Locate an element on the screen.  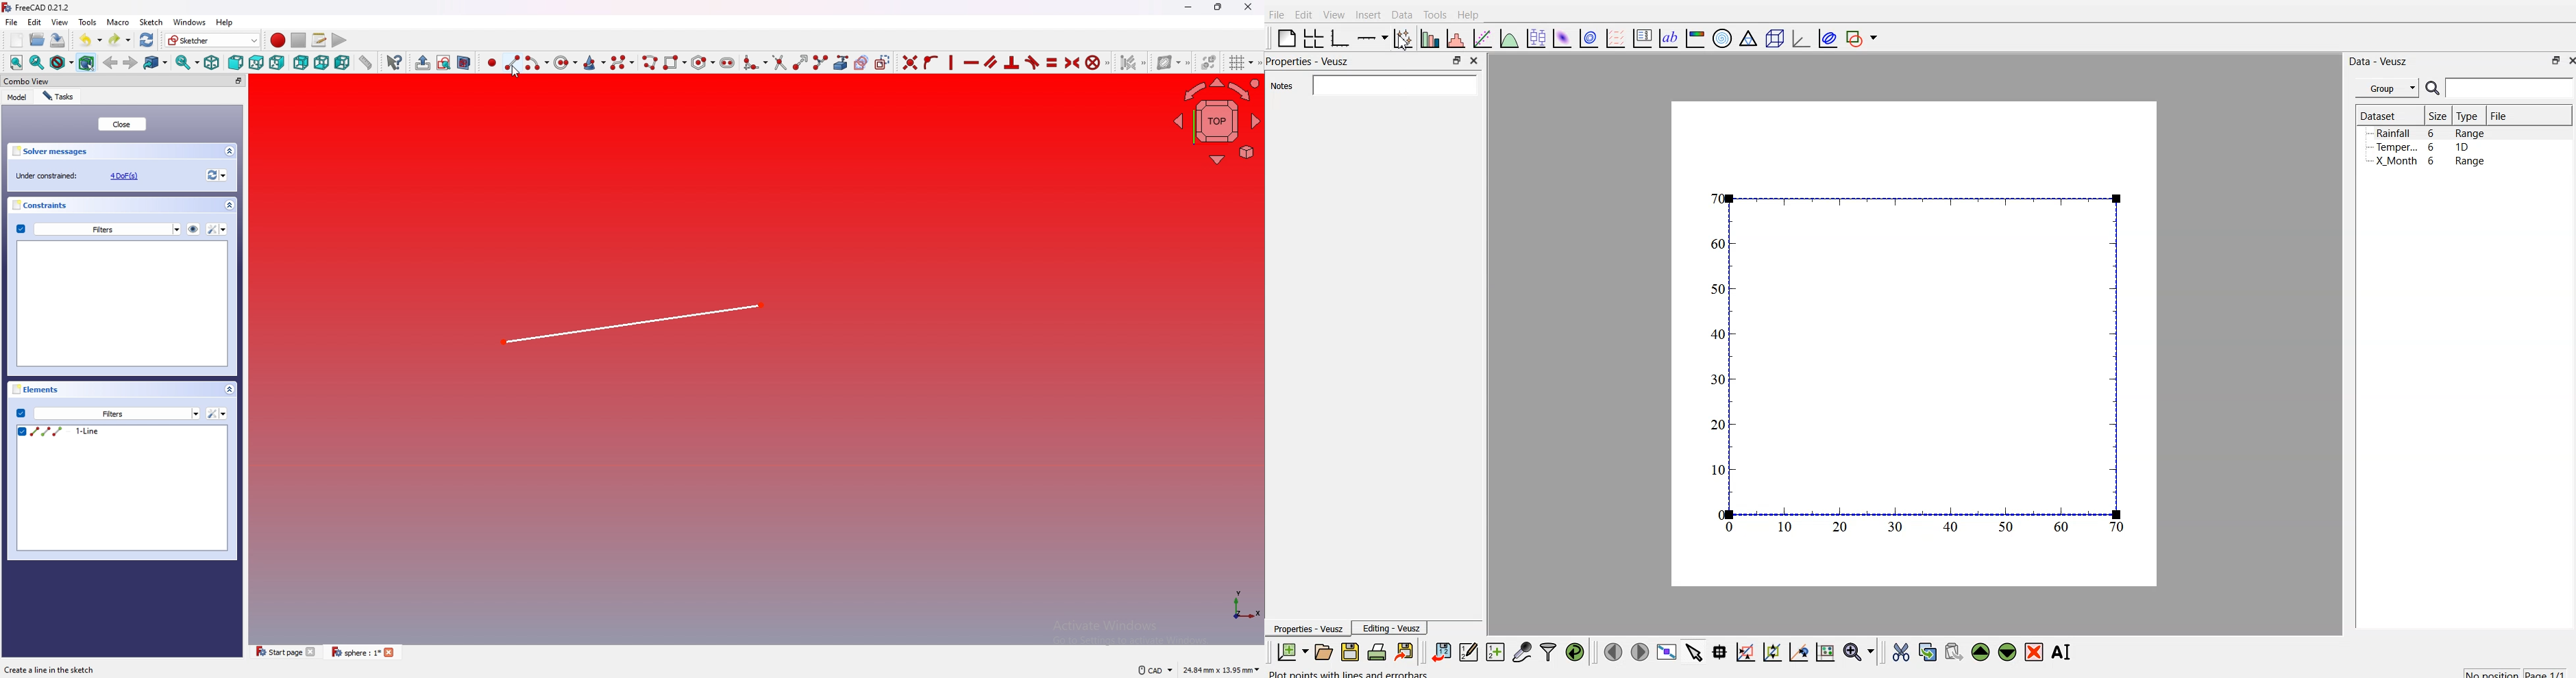
Close is located at coordinates (1248, 7).